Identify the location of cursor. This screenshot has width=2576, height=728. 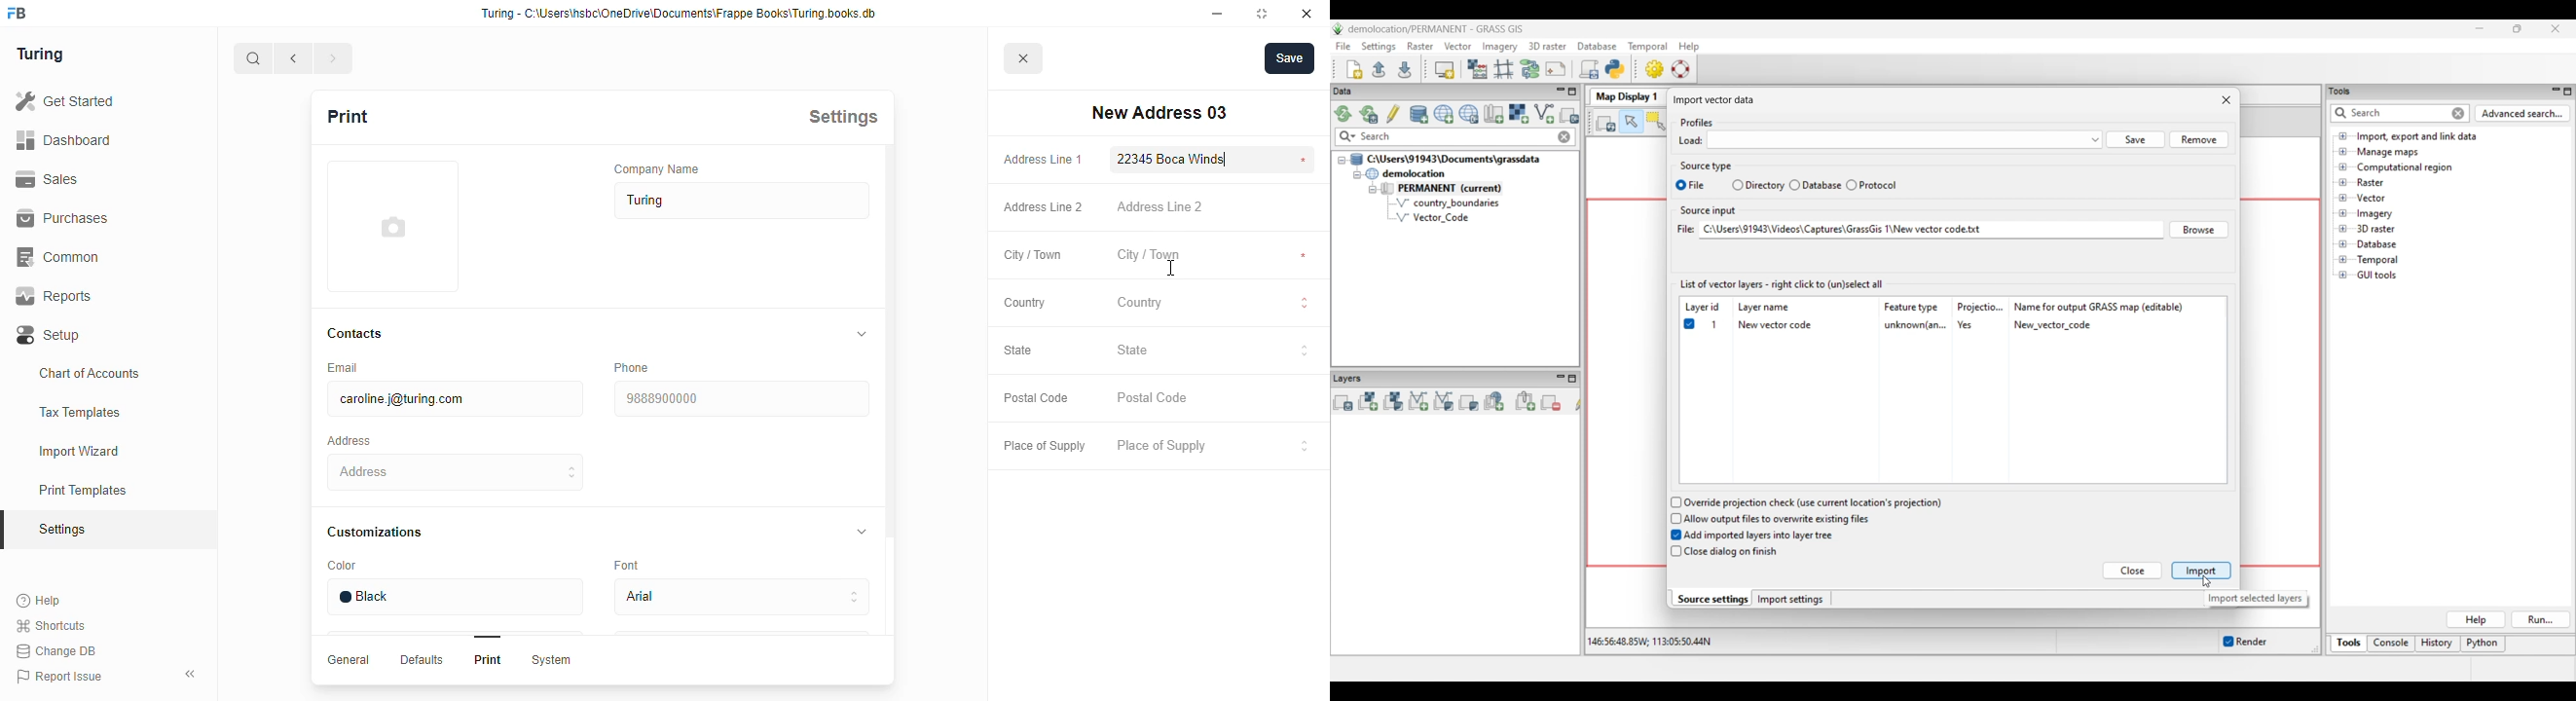
(1171, 269).